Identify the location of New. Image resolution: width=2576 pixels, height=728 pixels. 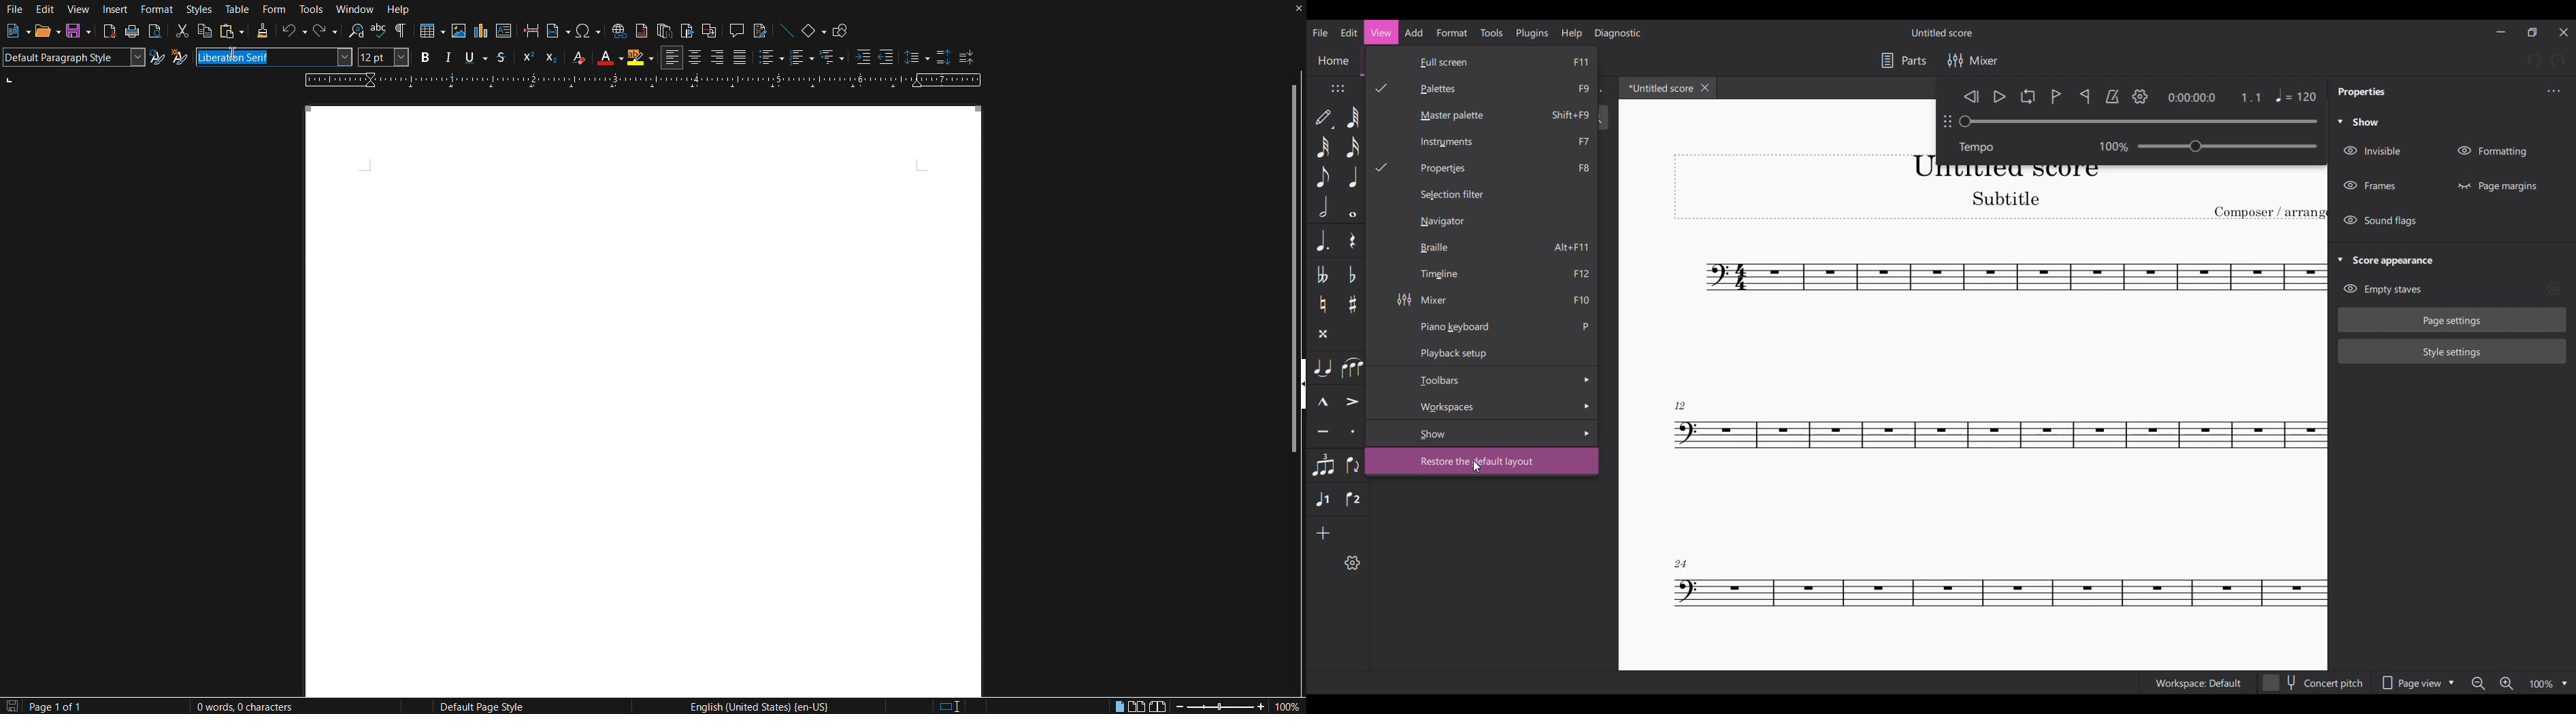
(12, 33).